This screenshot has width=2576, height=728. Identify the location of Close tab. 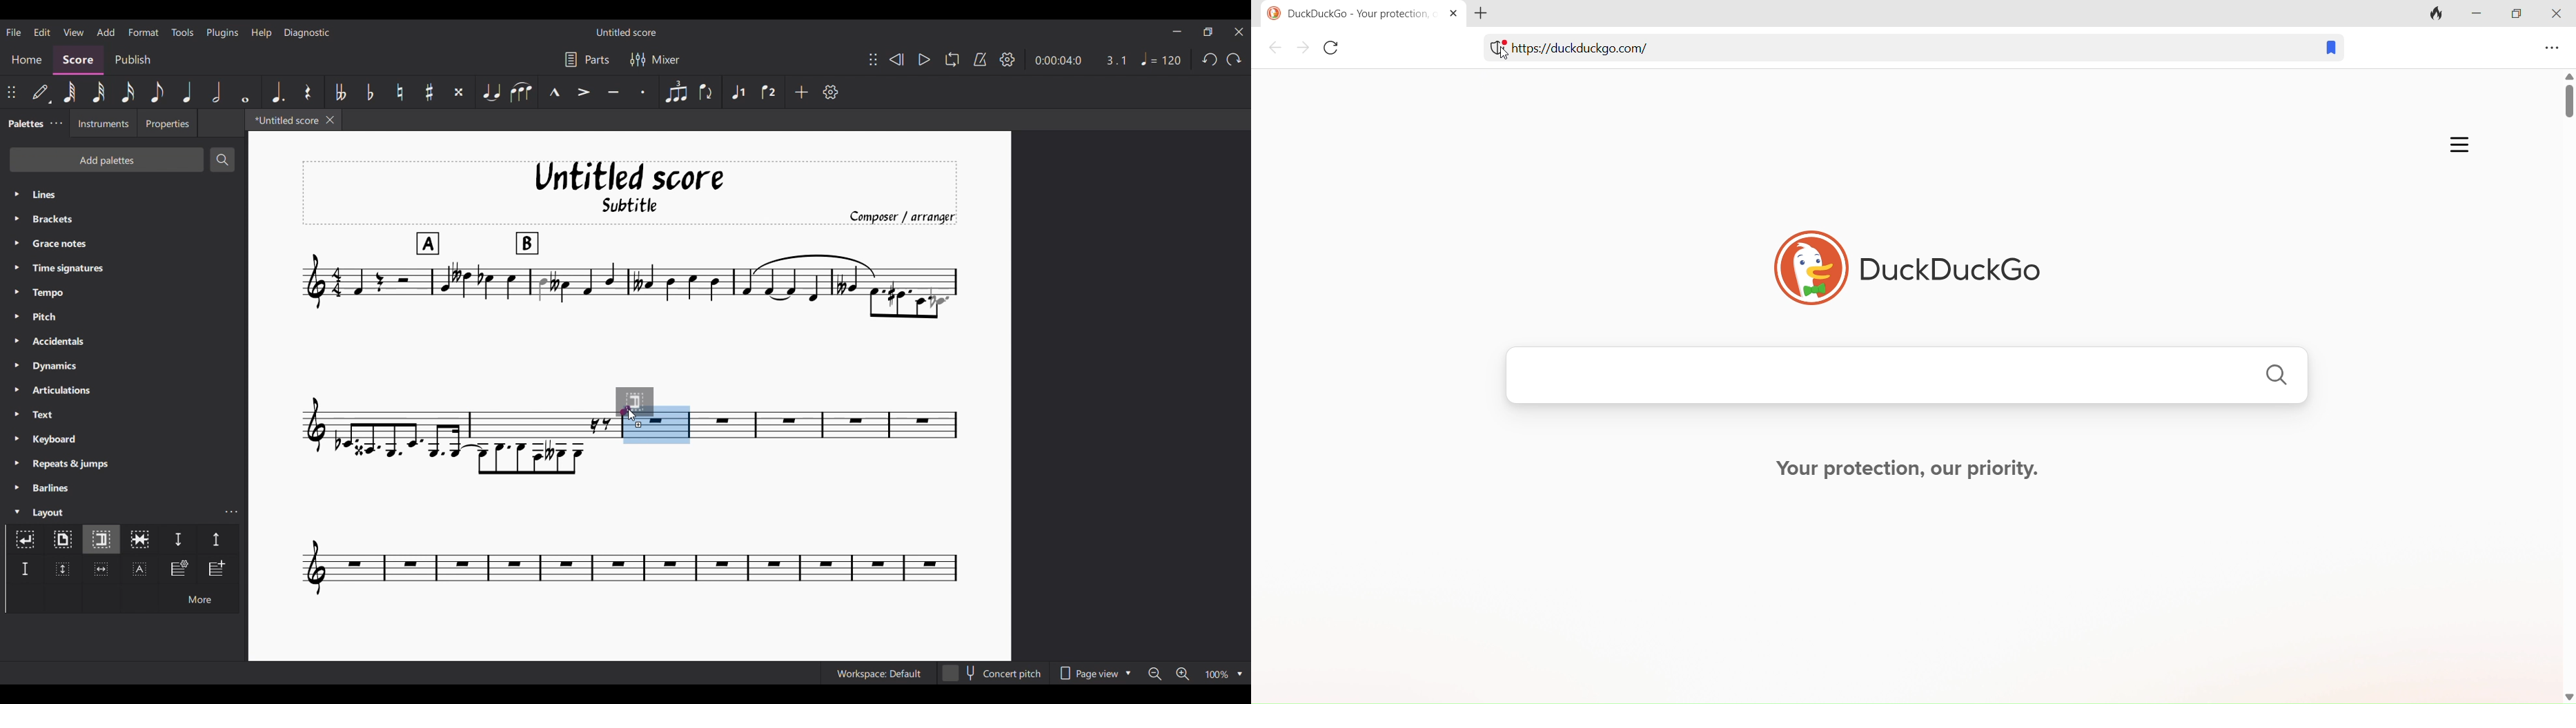
(330, 120).